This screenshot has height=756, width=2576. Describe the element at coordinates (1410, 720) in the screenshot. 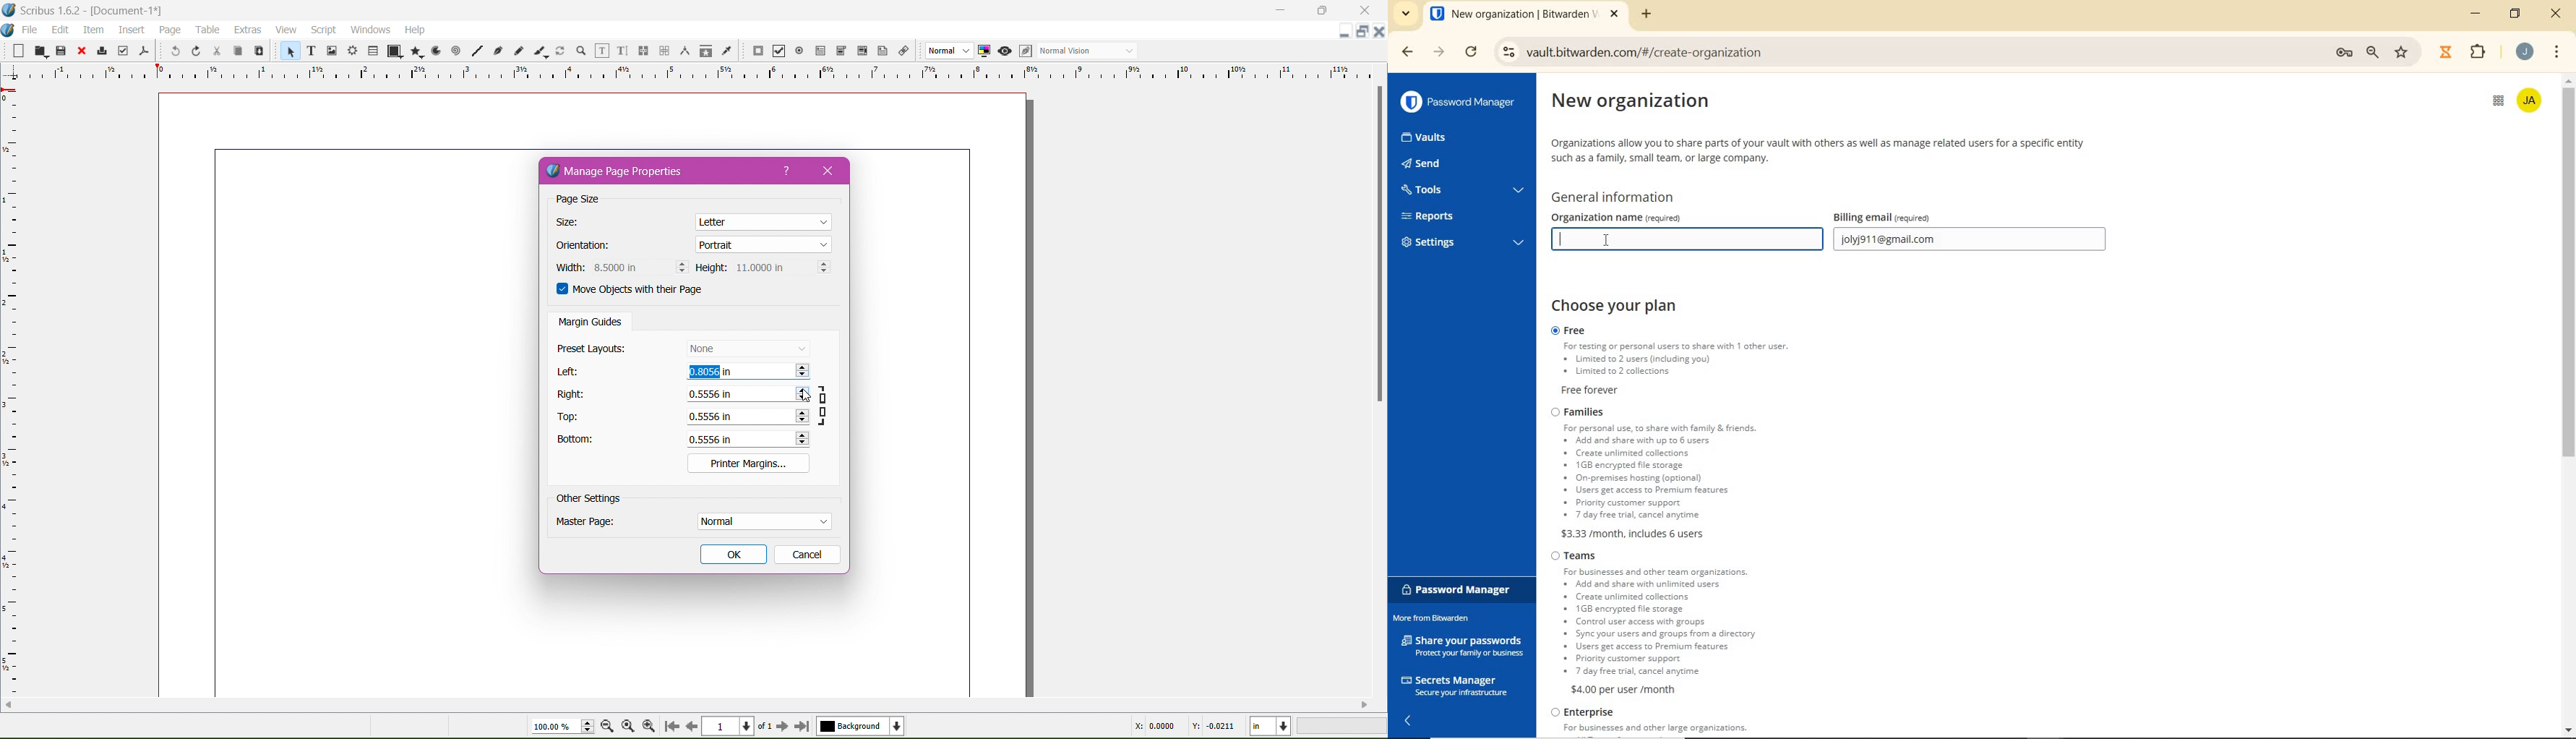

I see `collapse` at that location.